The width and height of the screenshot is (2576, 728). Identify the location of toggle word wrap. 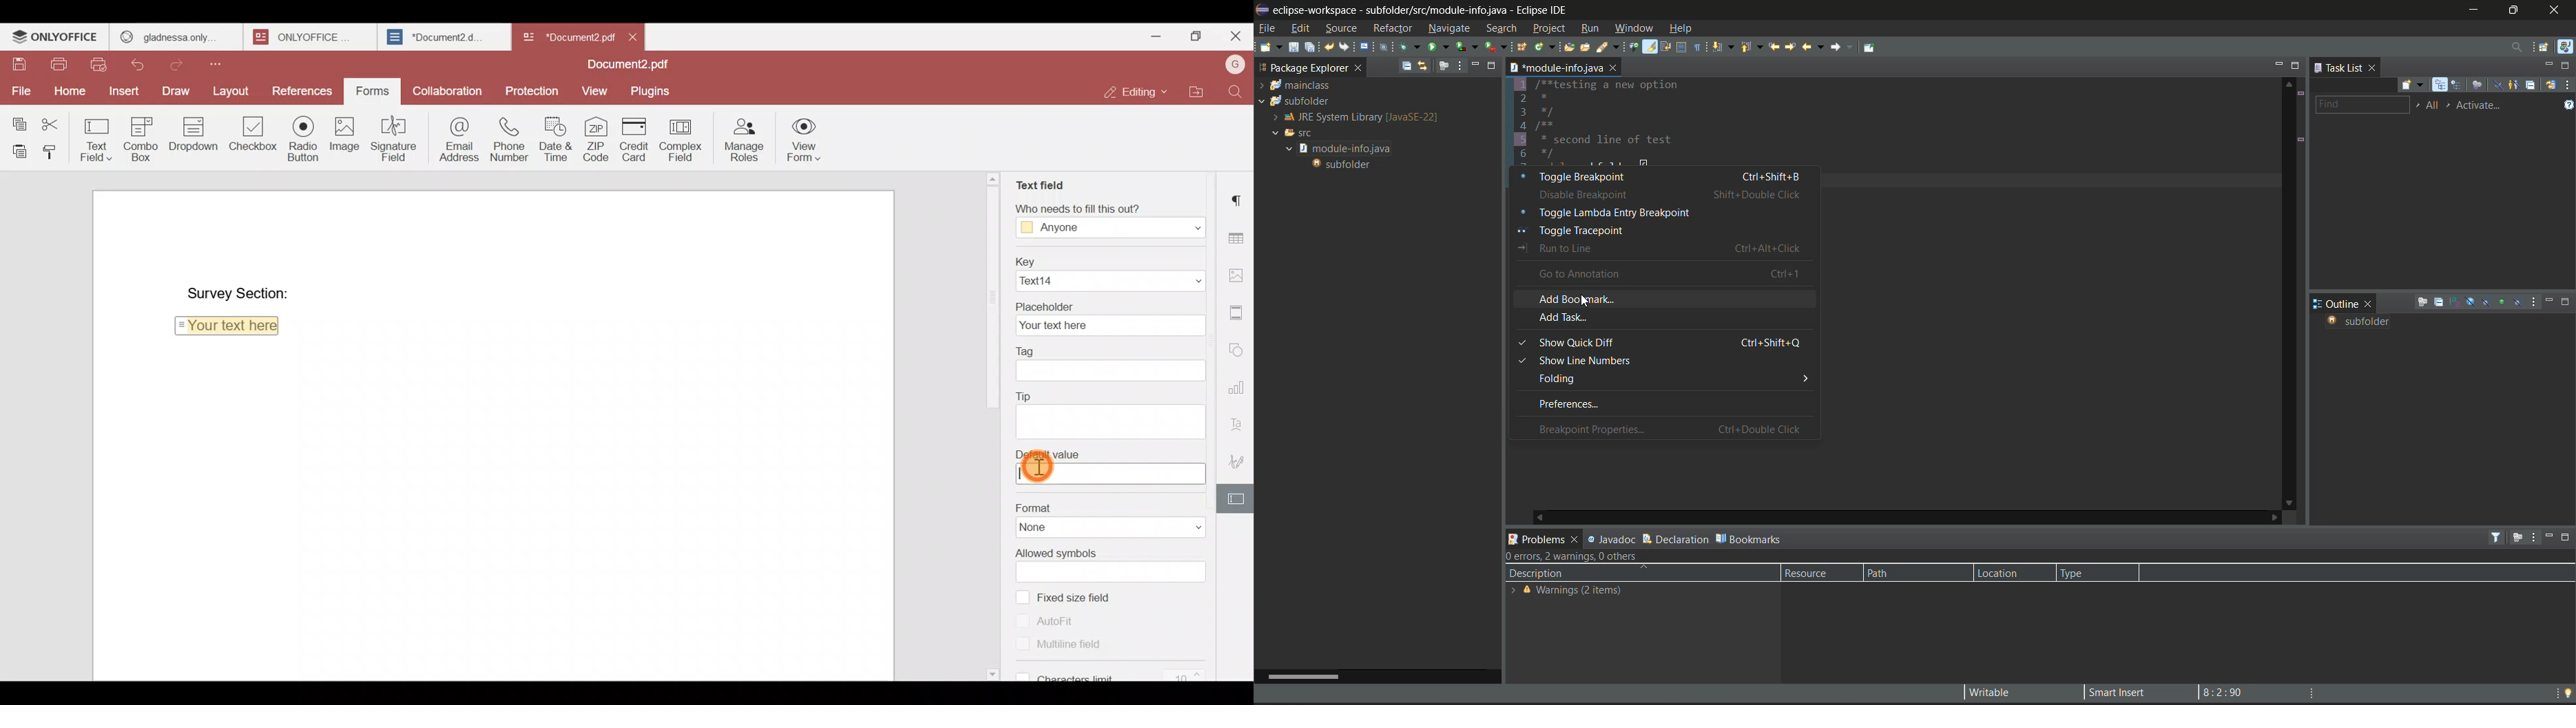
(1666, 46).